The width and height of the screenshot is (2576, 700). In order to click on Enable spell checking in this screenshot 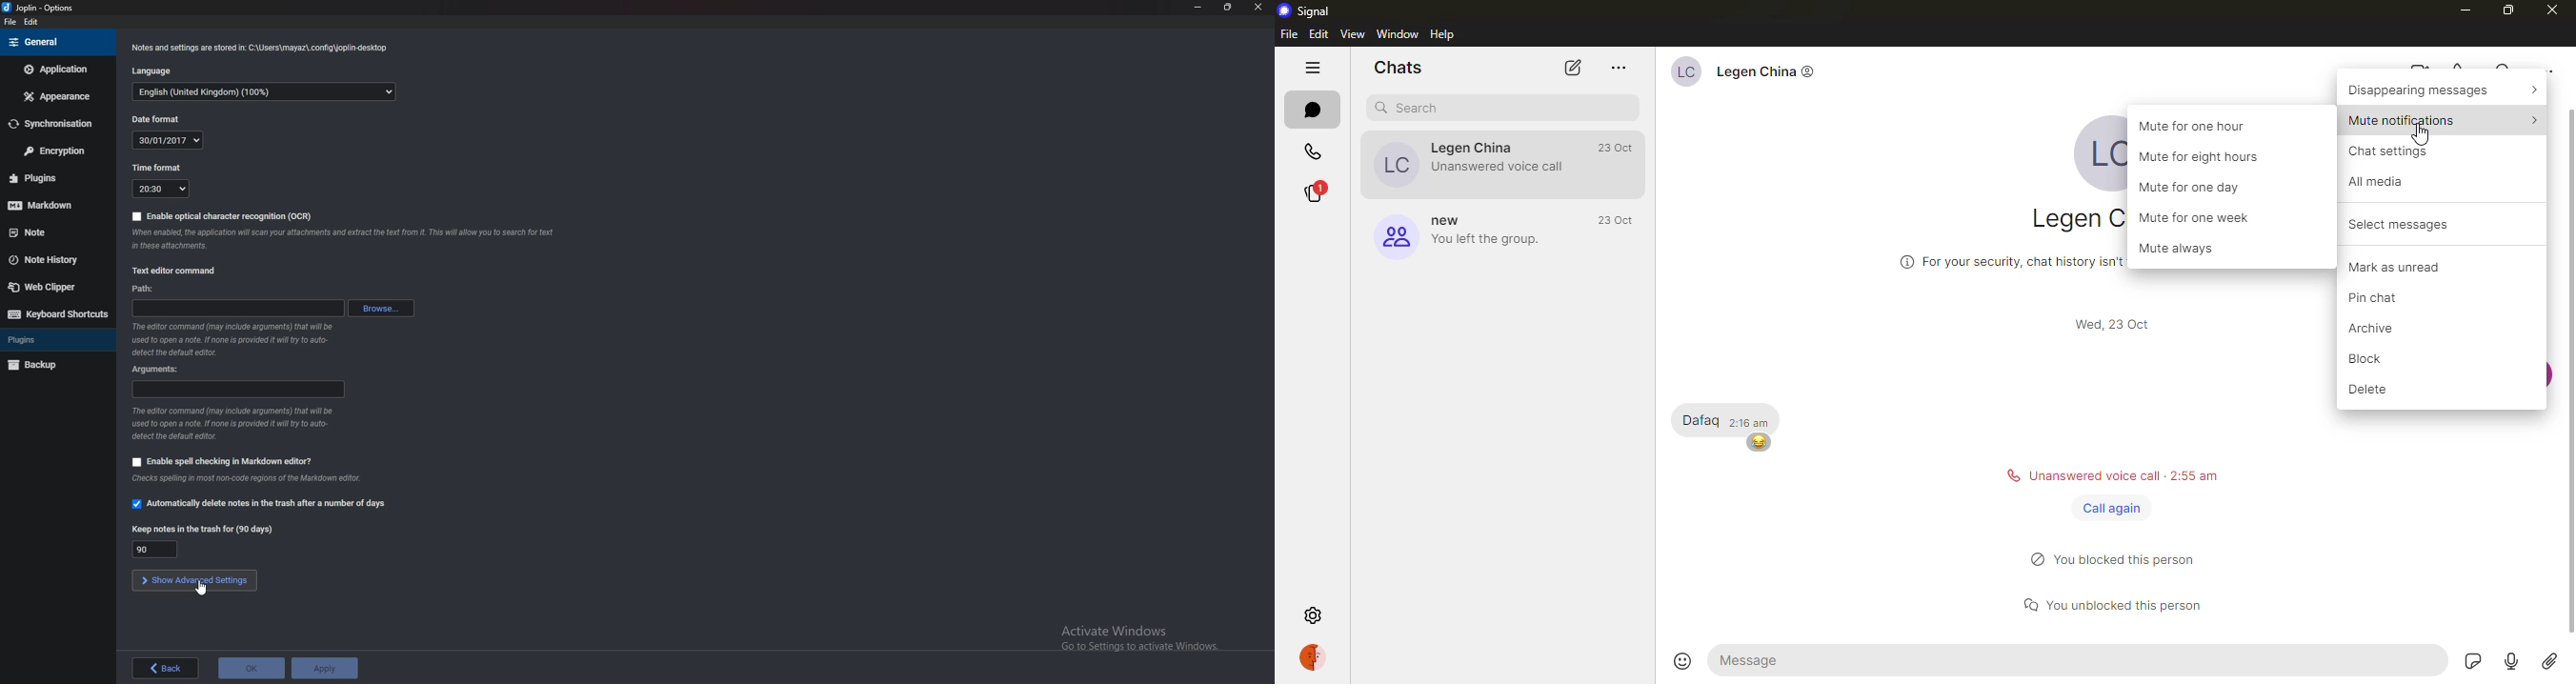, I will do `click(220, 461)`.